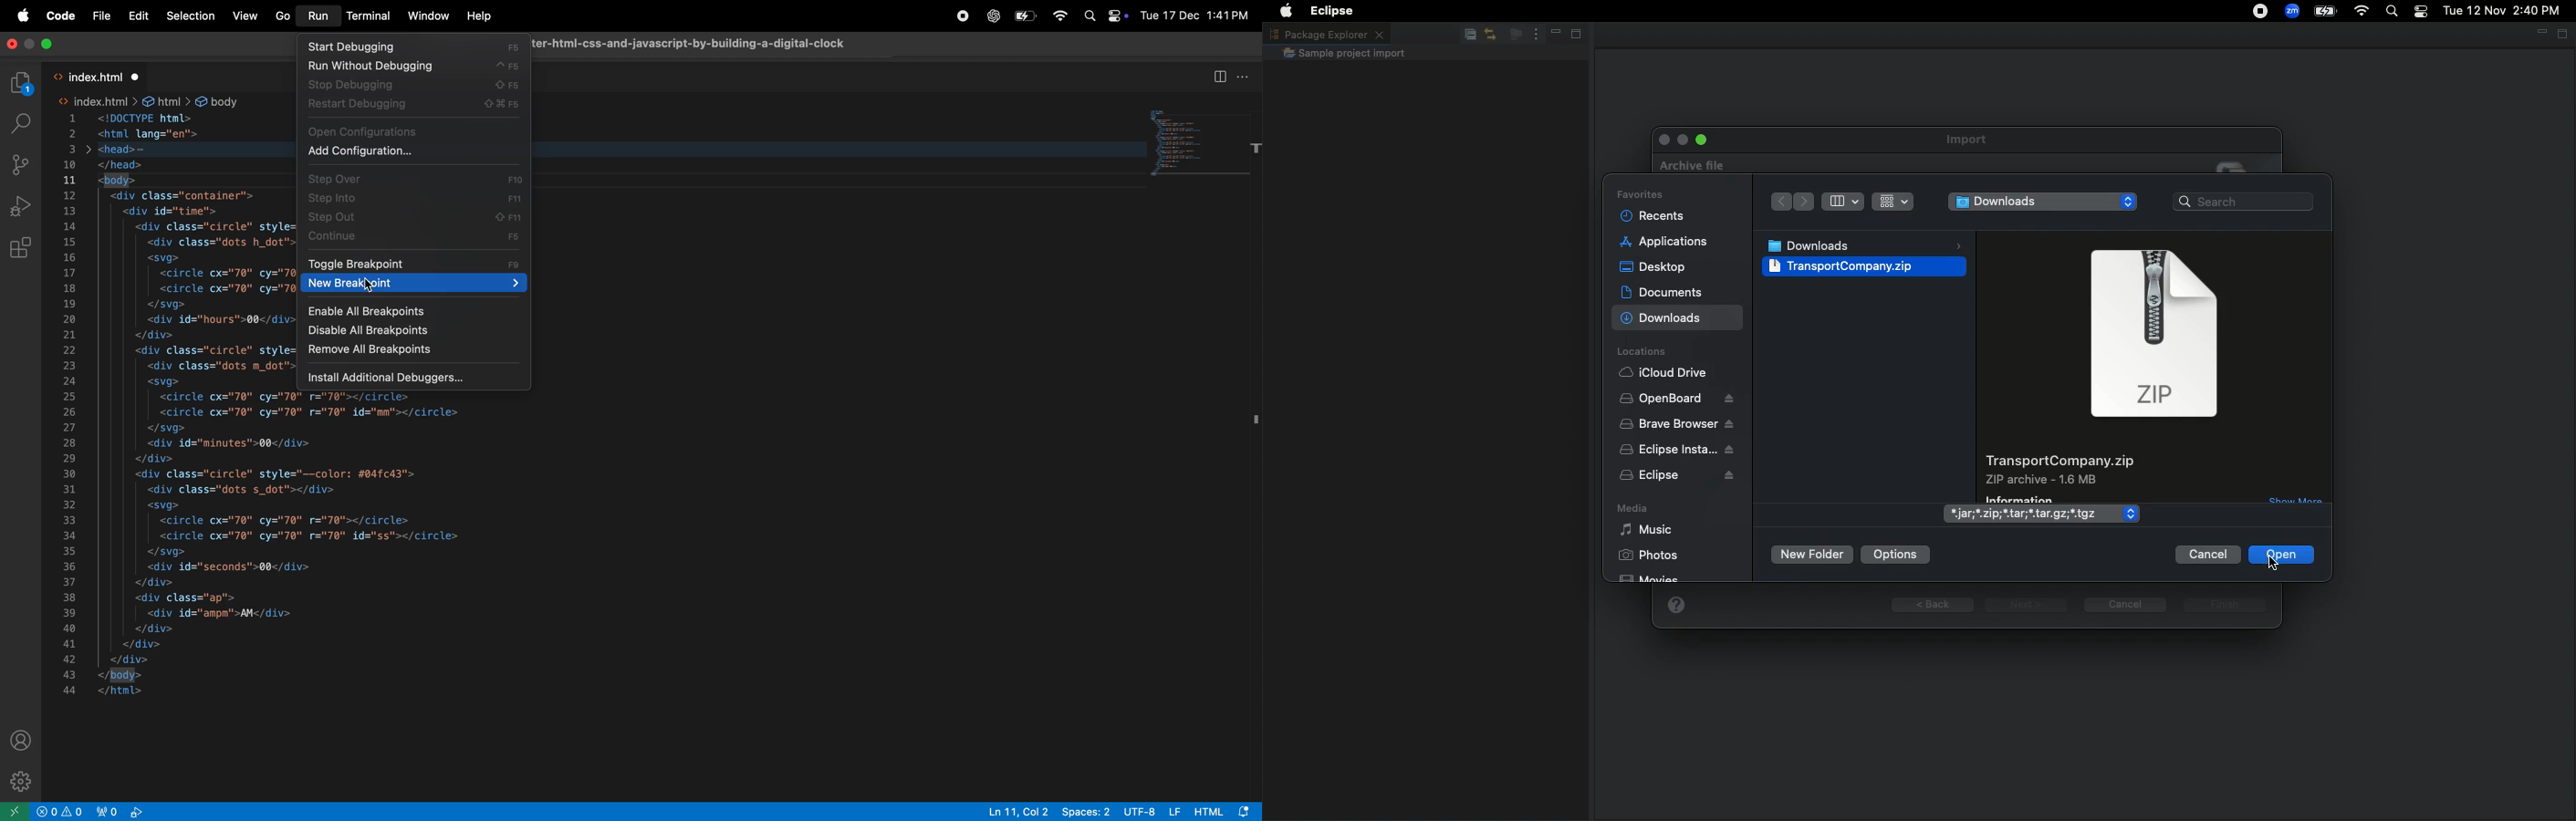  What do you see at coordinates (1687, 166) in the screenshot?
I see `archive file` at bounding box center [1687, 166].